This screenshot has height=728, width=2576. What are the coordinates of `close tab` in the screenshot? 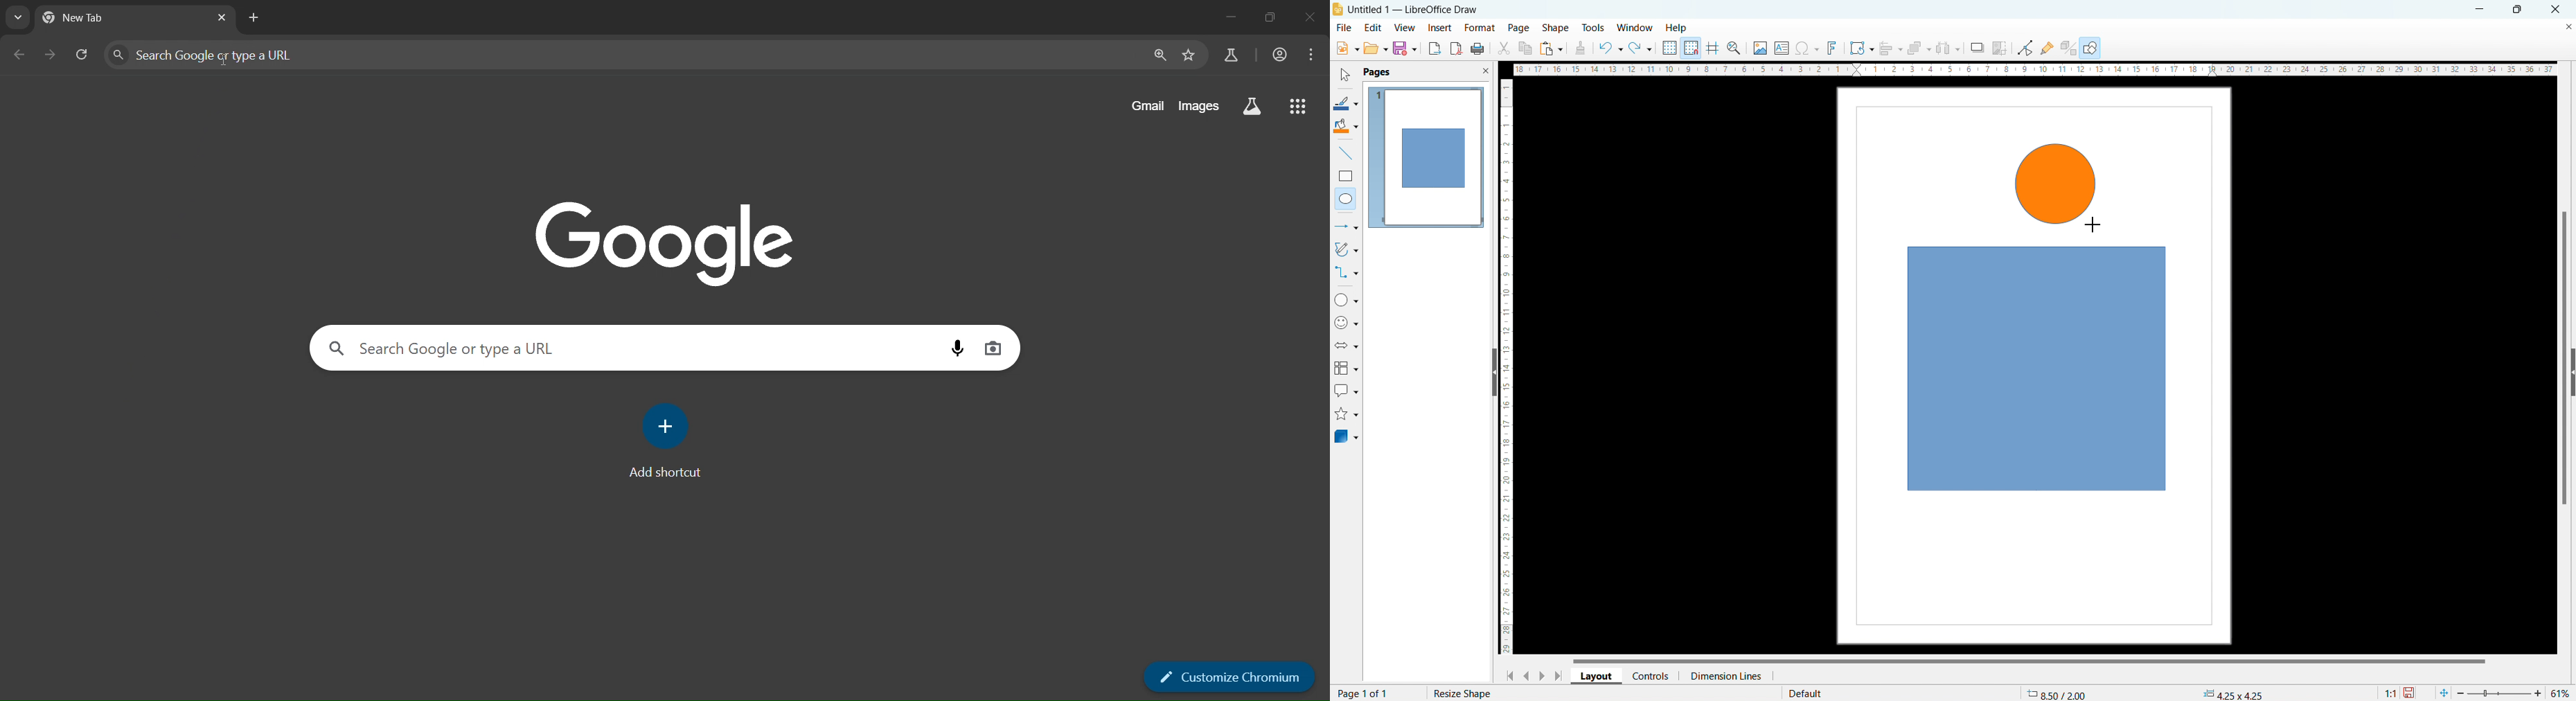 It's located at (223, 15).